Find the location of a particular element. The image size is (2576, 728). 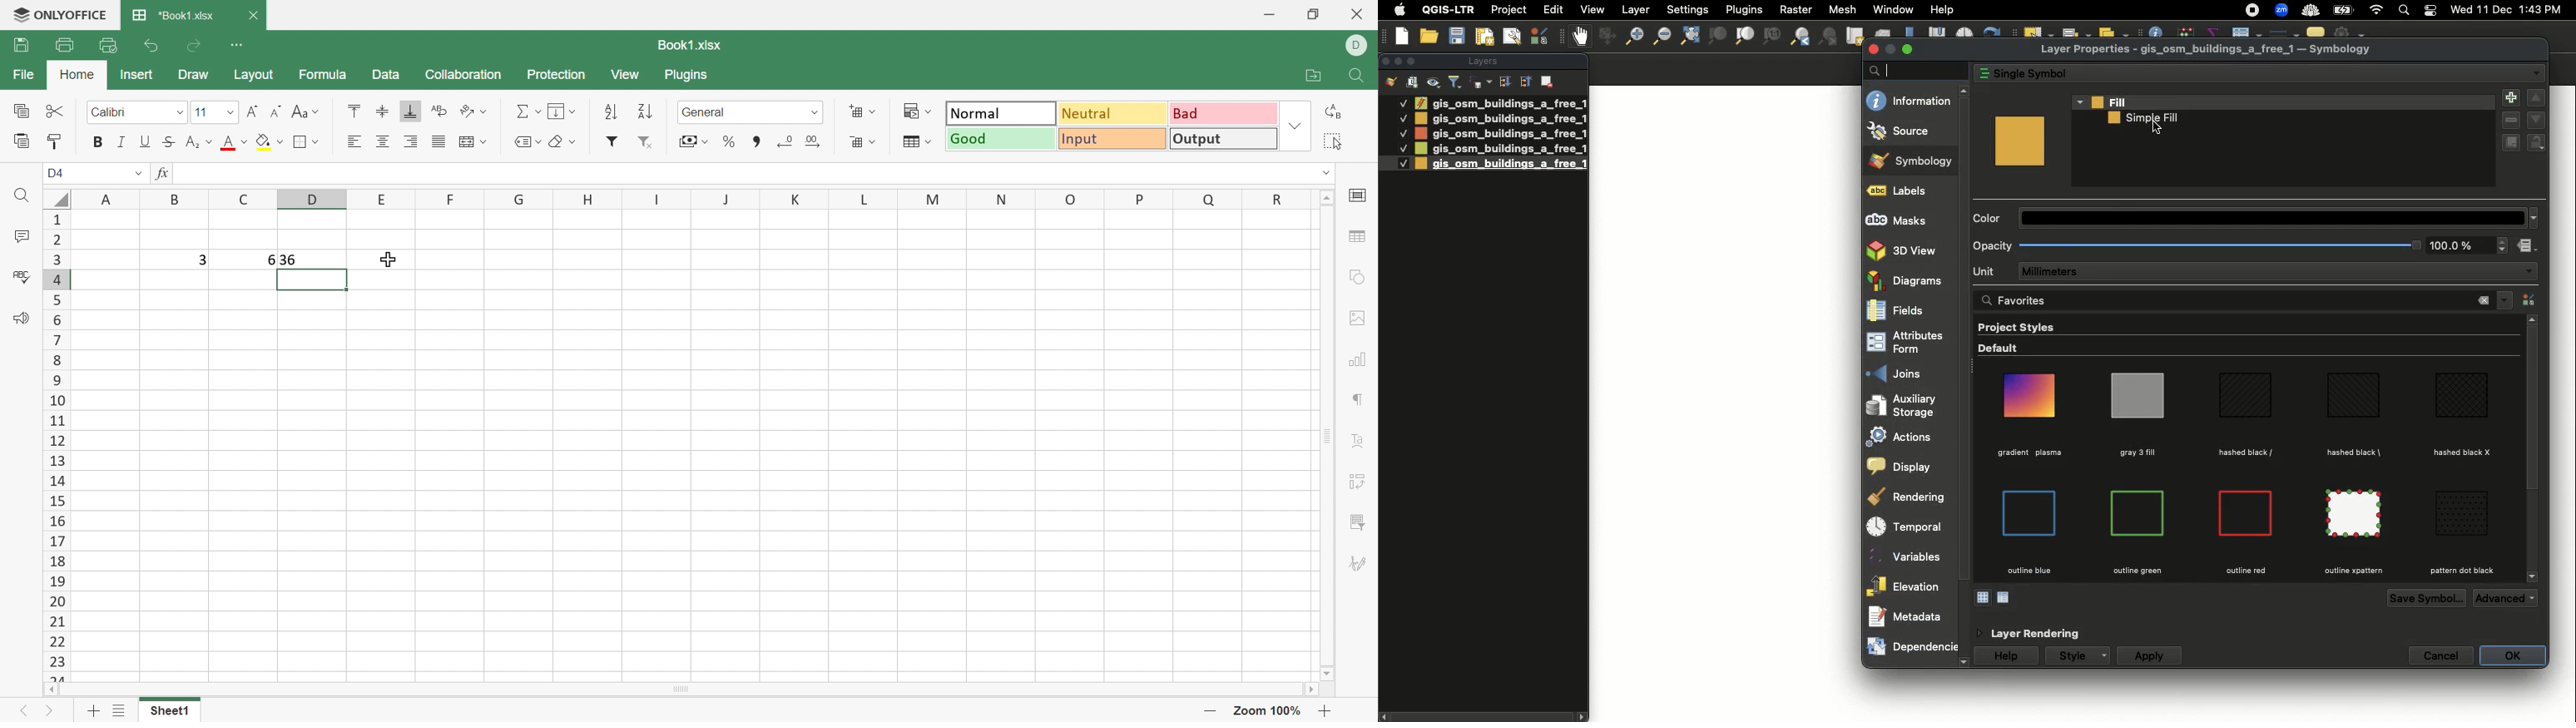

List of sheets is located at coordinates (119, 711).